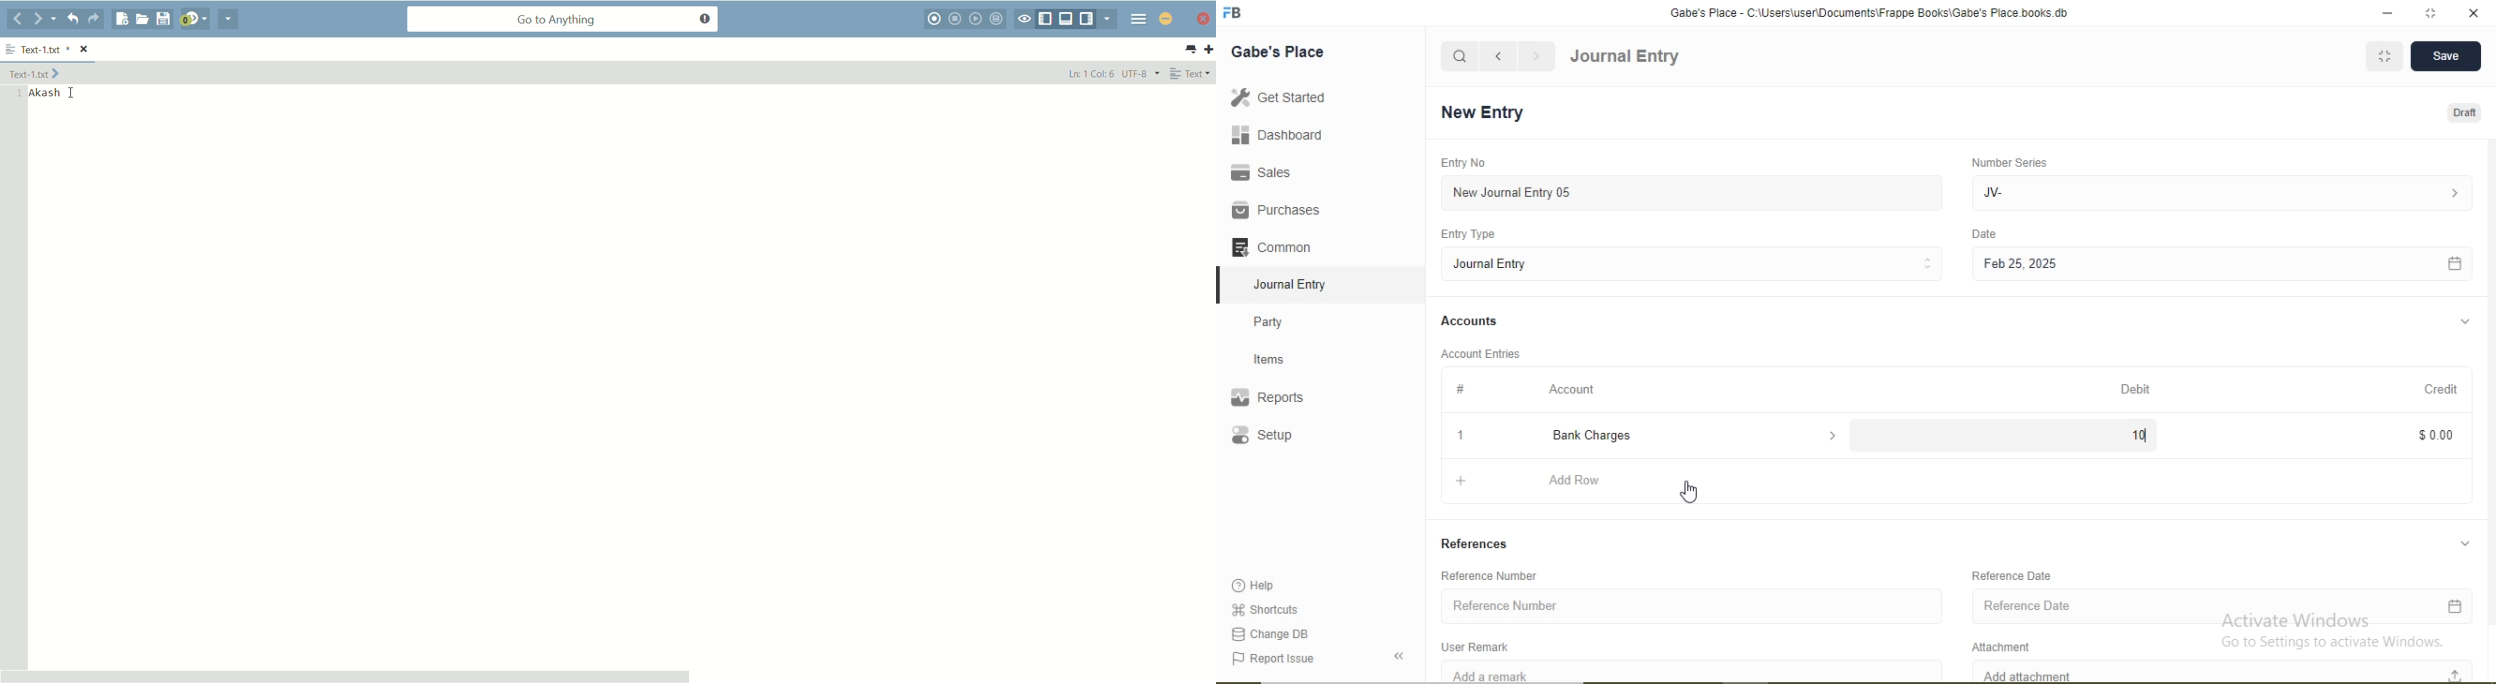 This screenshot has width=2520, height=700. Describe the element at coordinates (2466, 114) in the screenshot. I see `Draft` at that location.